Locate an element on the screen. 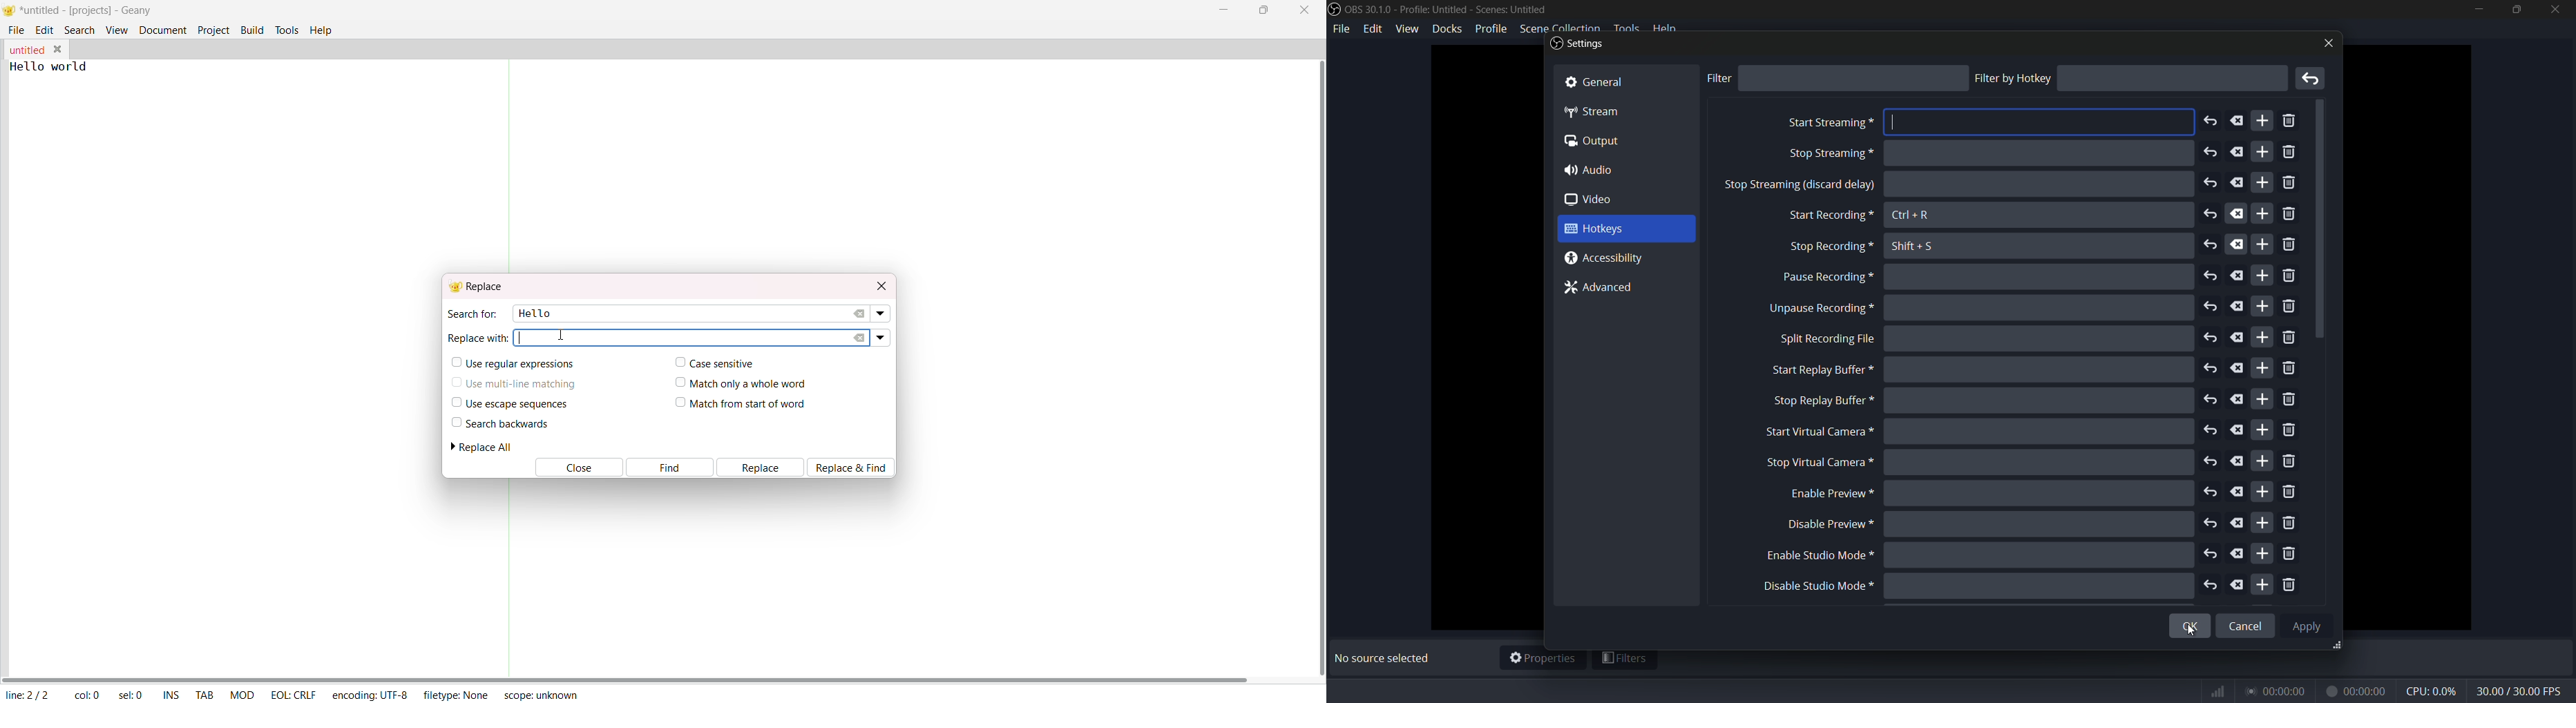 This screenshot has height=728, width=2576. stop screaming is located at coordinates (1828, 154).